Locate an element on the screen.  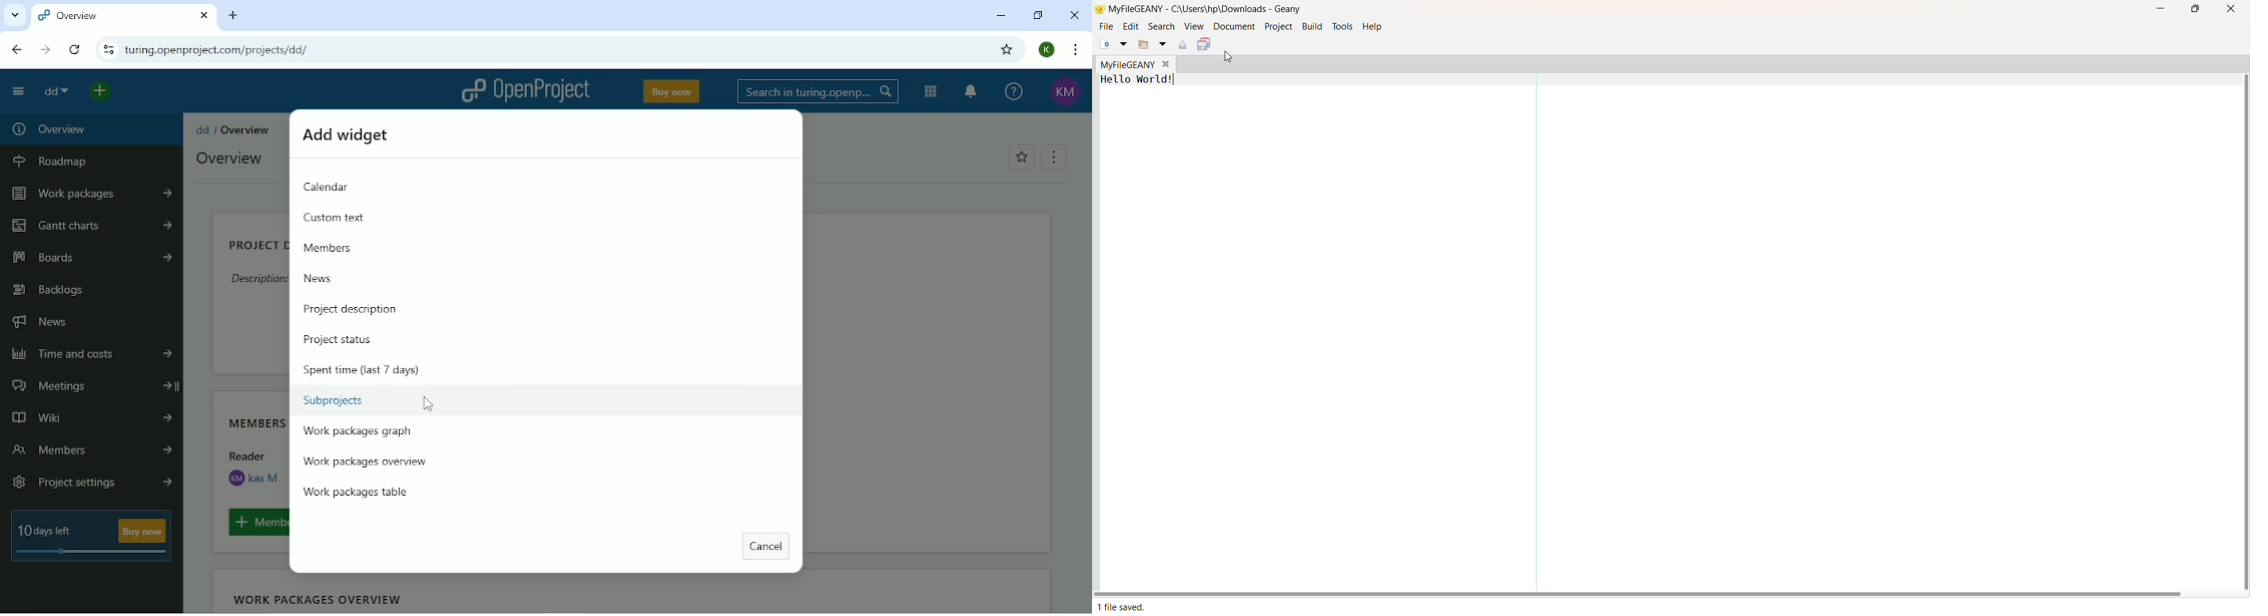
News is located at coordinates (44, 322).